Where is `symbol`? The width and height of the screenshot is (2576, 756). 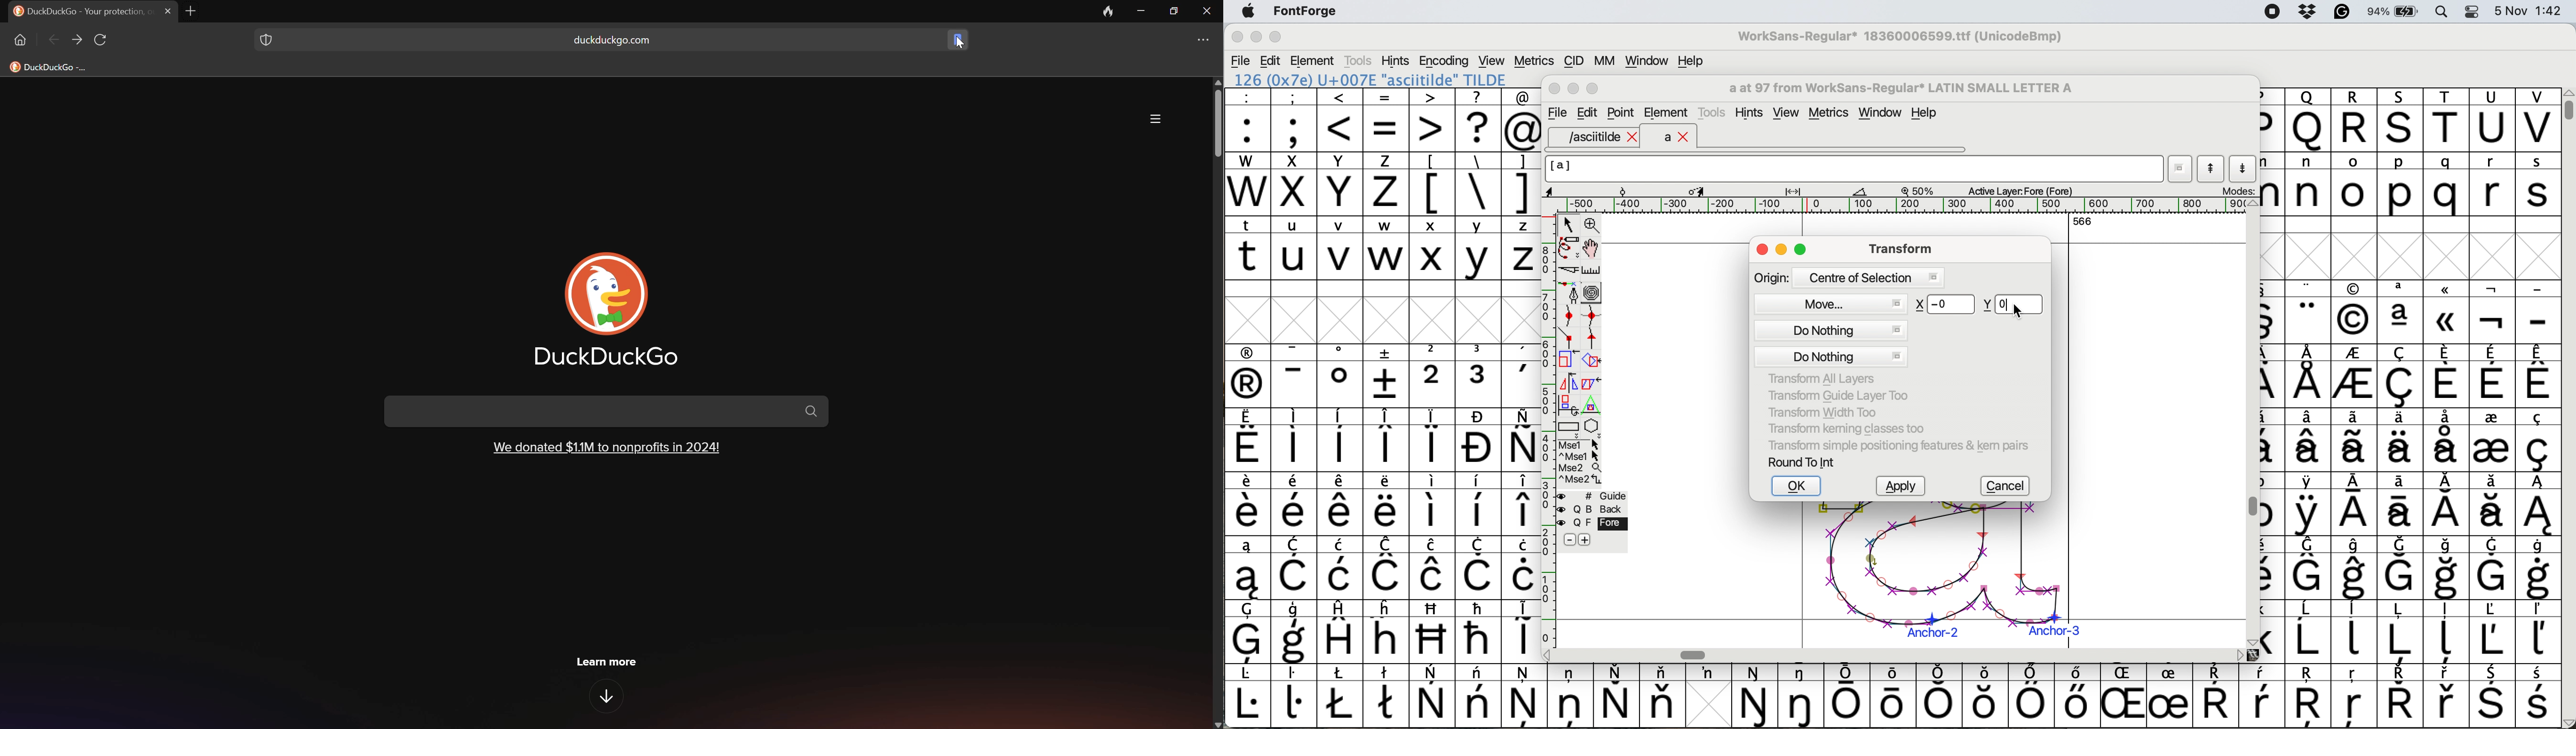
symbol is located at coordinates (2169, 696).